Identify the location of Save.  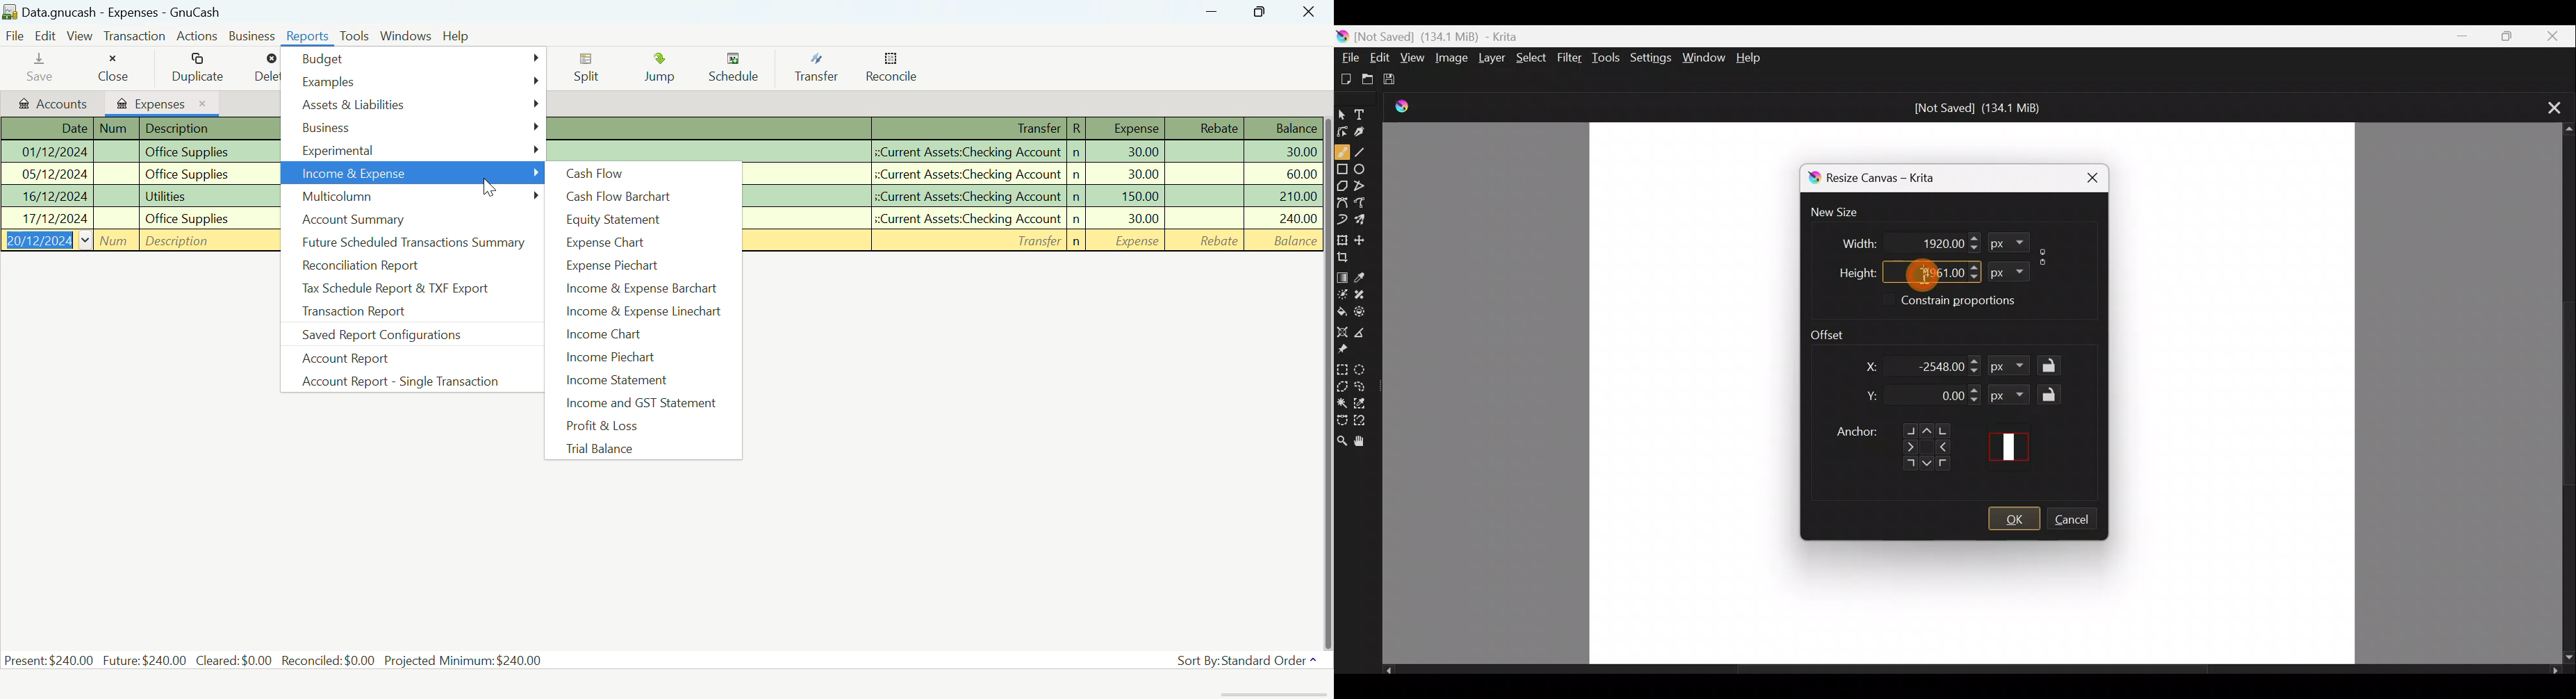
(1401, 82).